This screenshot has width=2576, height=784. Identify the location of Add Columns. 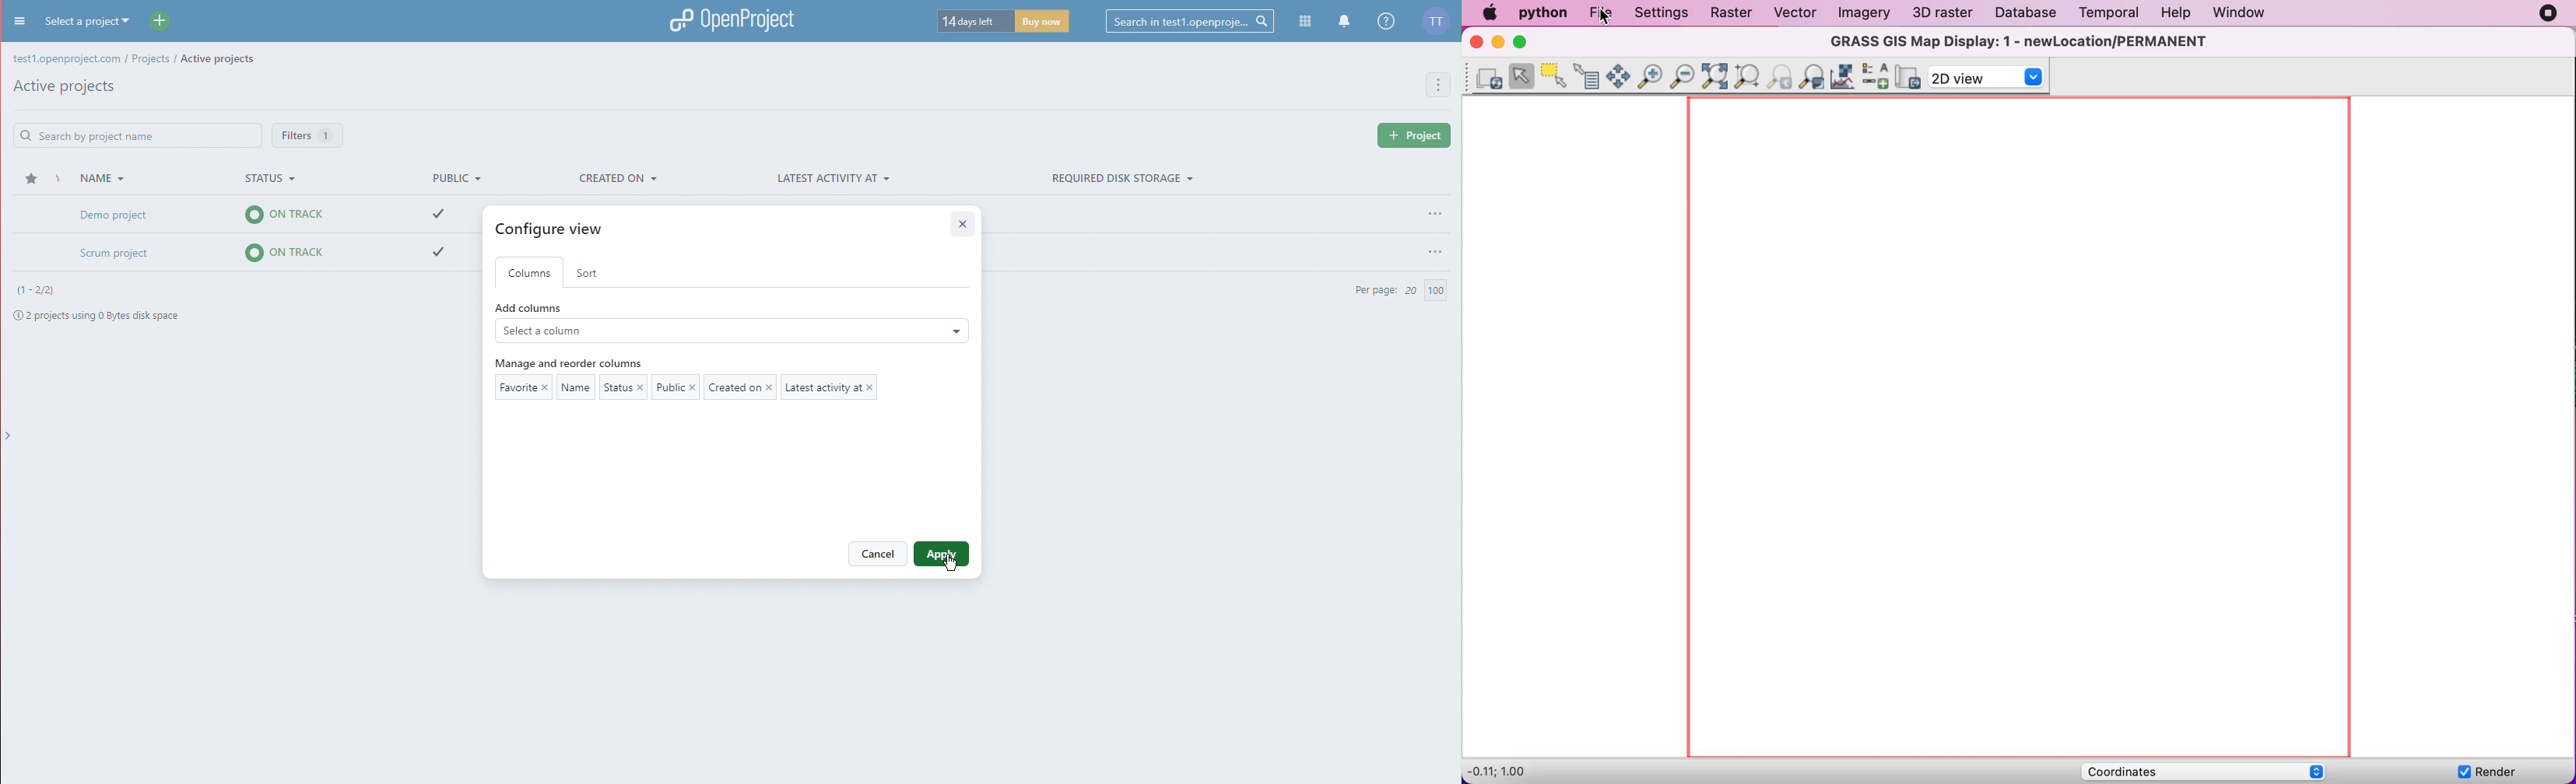
(730, 326).